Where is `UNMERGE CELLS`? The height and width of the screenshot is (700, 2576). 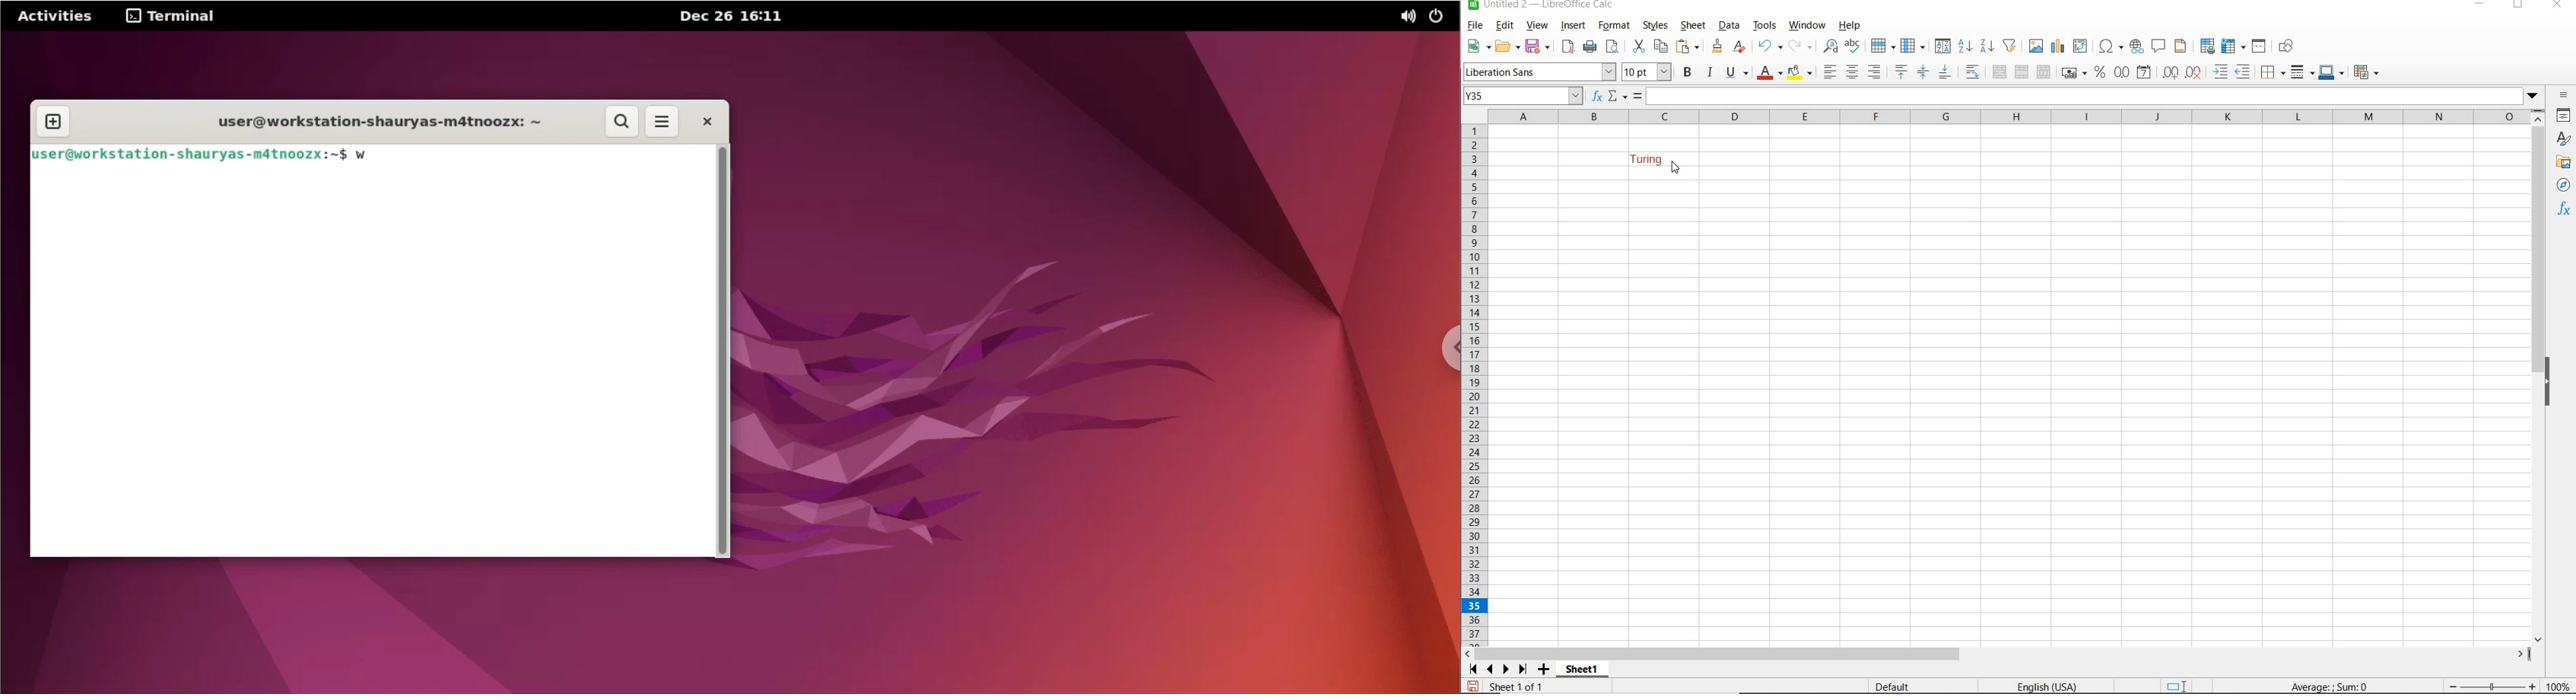 UNMERGE CELLS is located at coordinates (2044, 72).